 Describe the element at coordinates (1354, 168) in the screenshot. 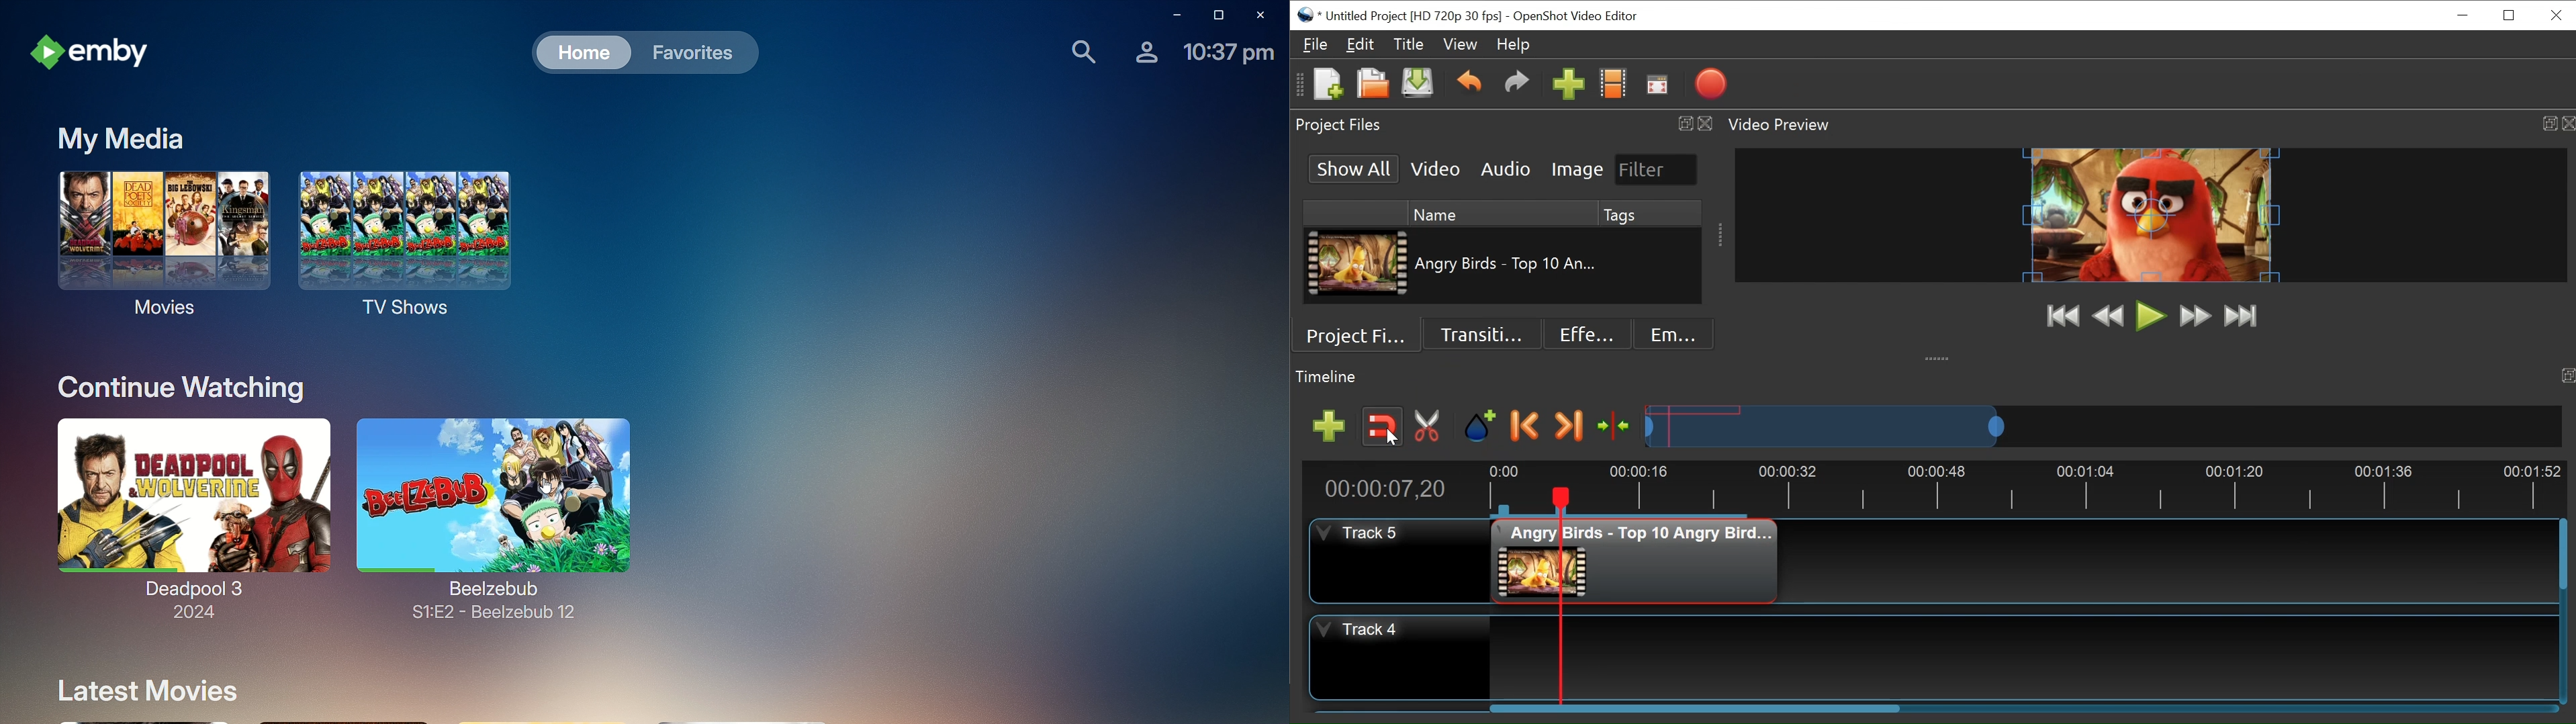

I see `Show All` at that location.